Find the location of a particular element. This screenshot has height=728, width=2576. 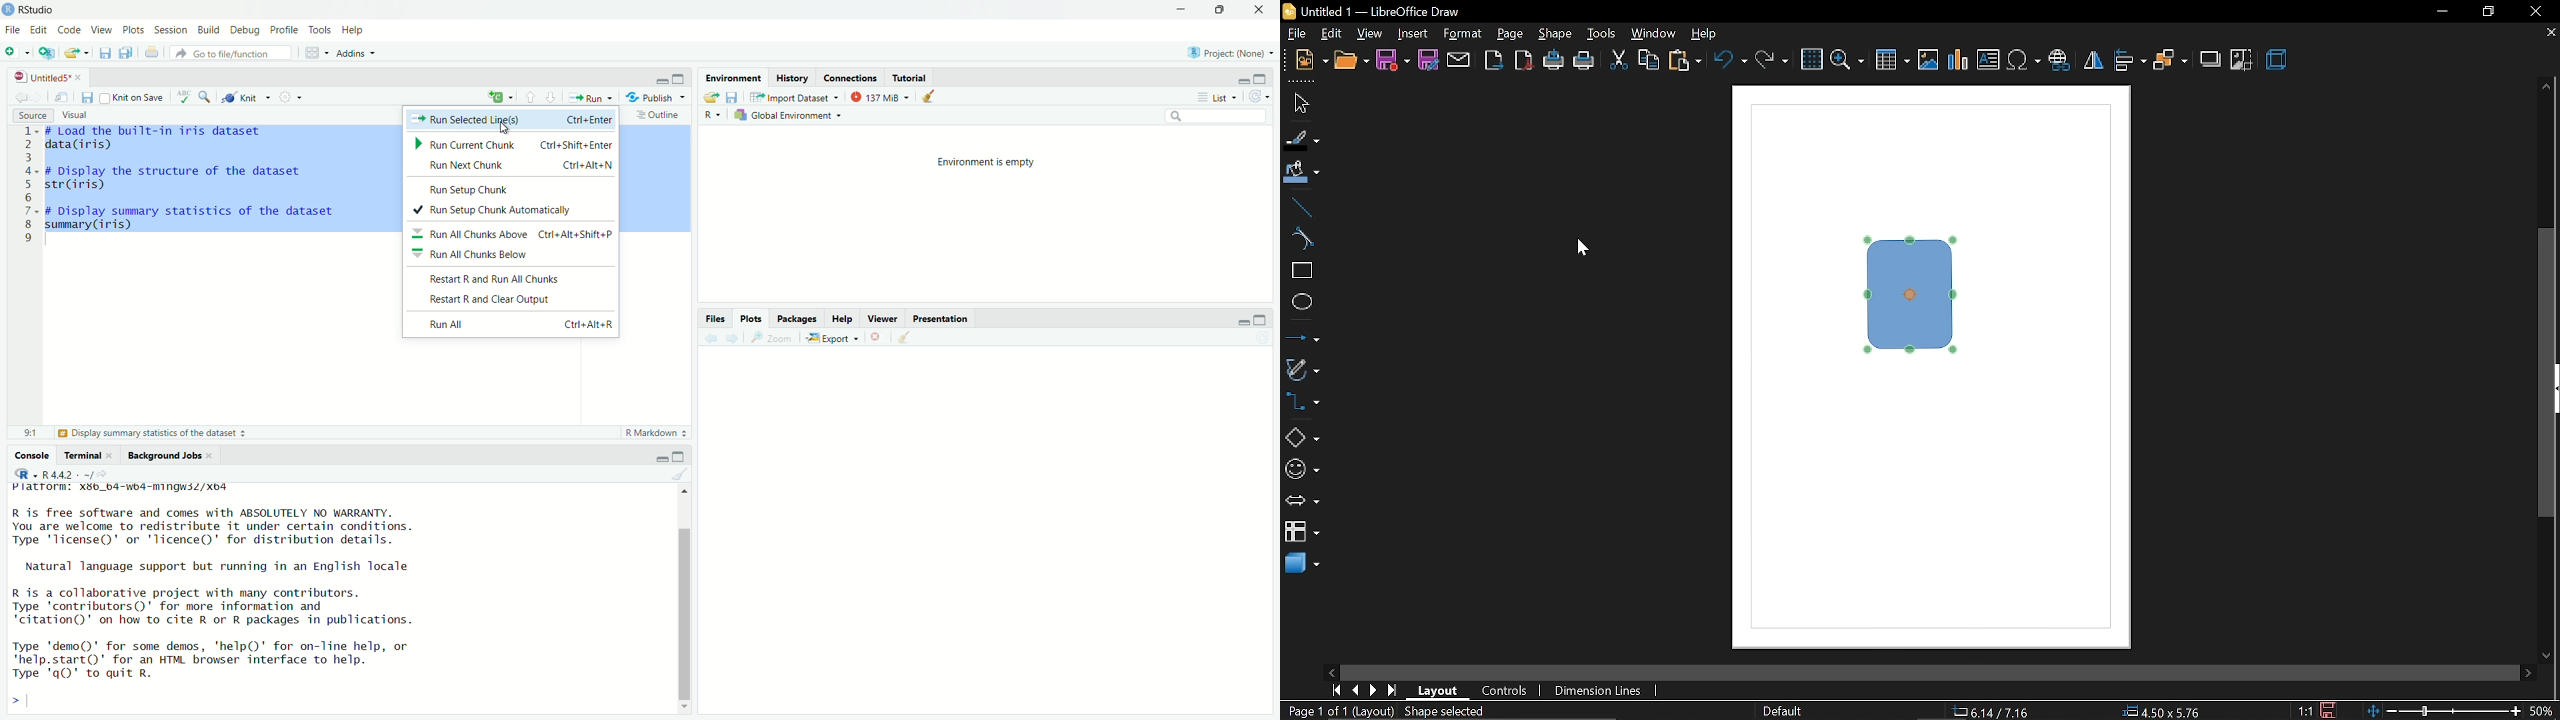

ellipse is located at coordinates (1300, 304).